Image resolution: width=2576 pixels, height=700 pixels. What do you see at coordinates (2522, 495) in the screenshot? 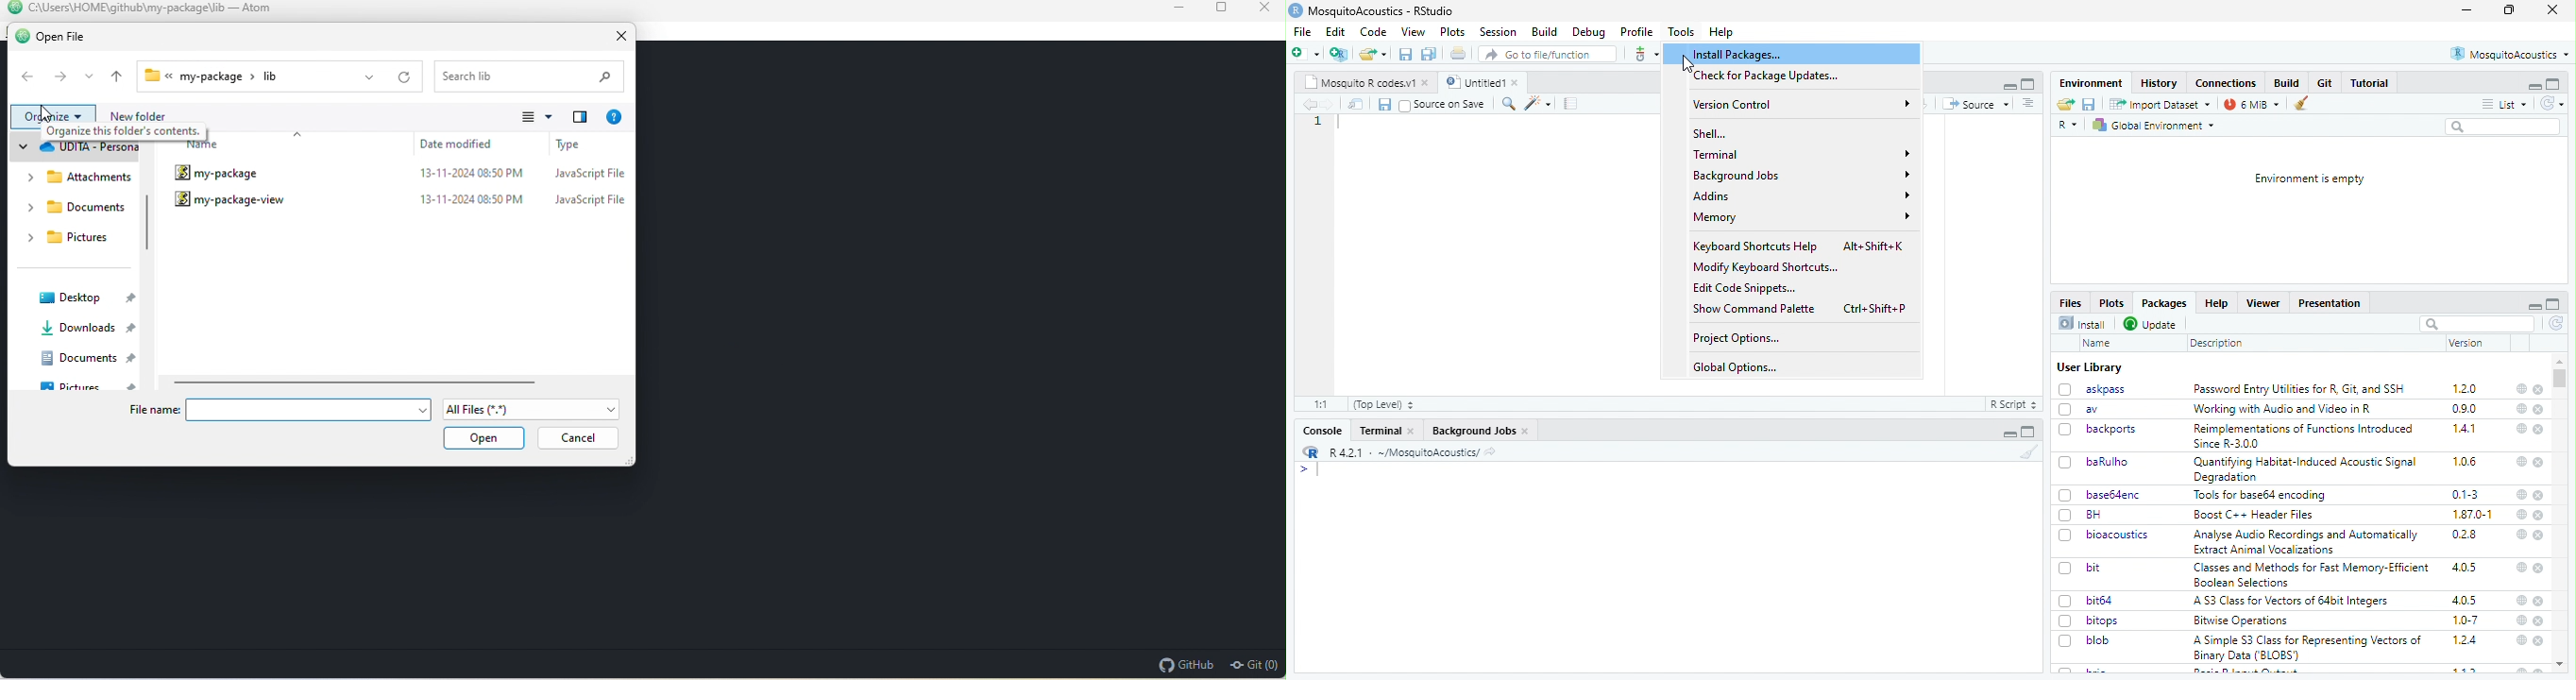
I see `web` at bounding box center [2522, 495].